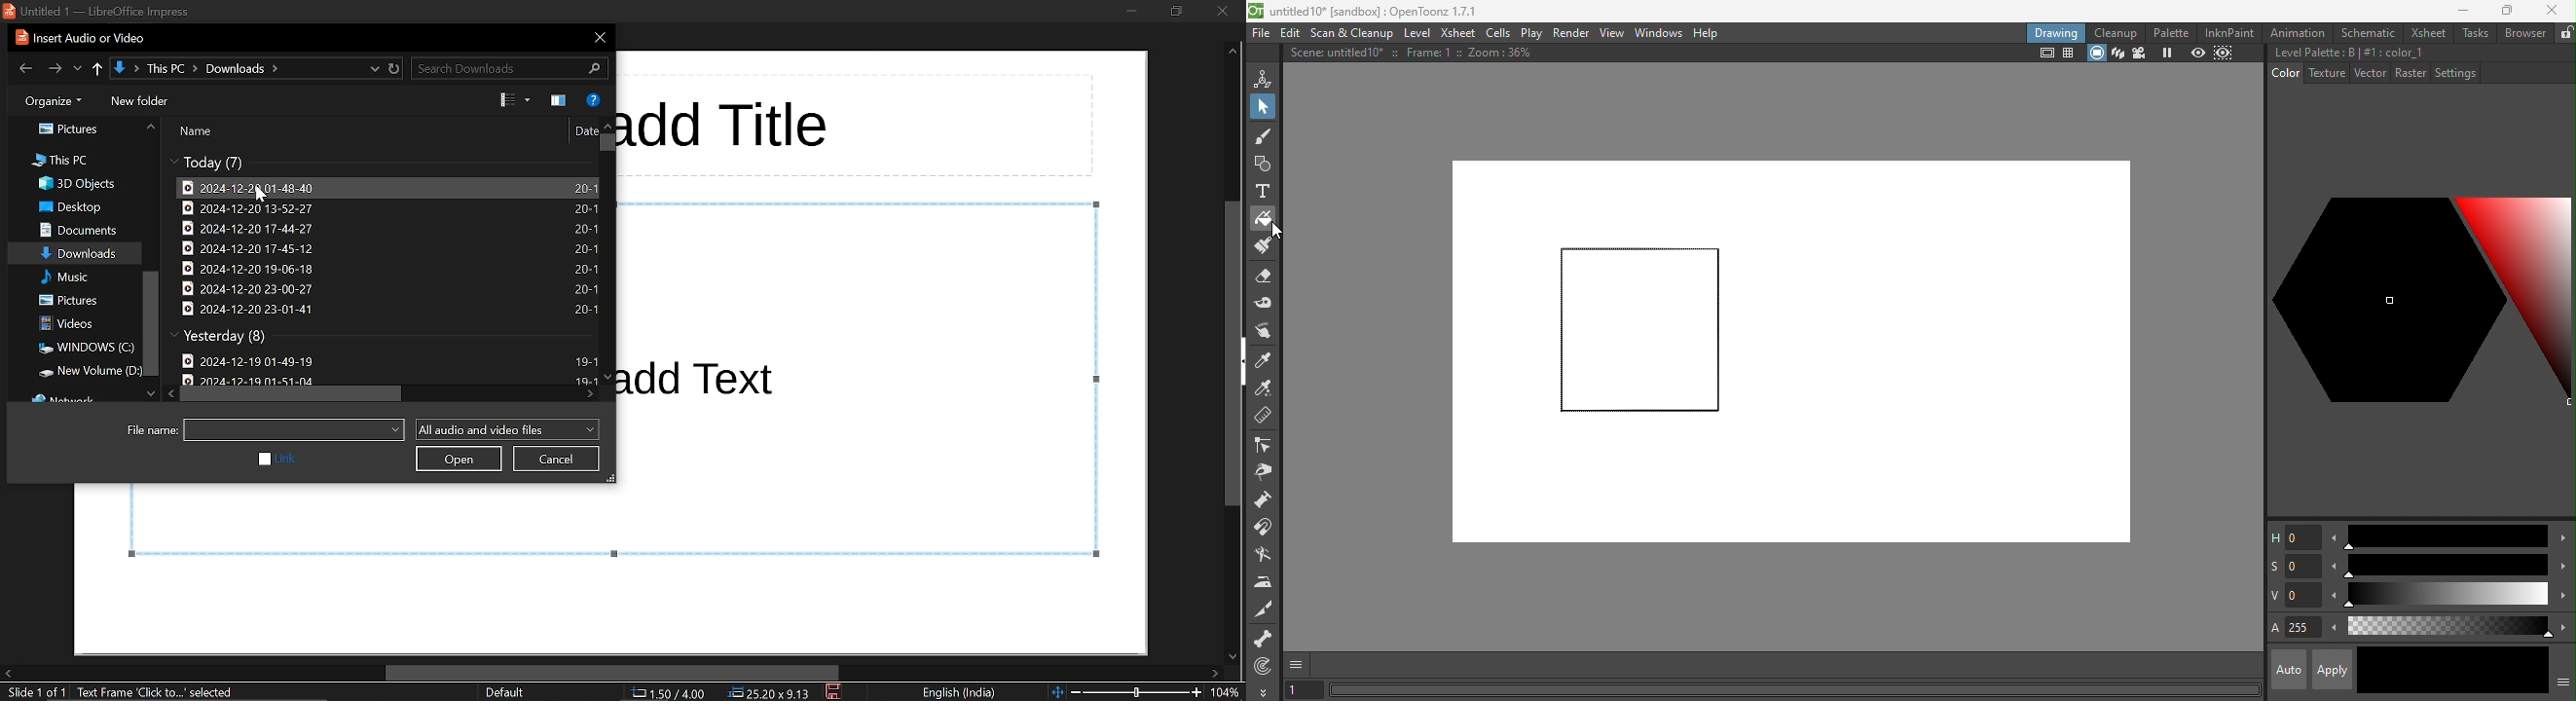 The image size is (2576, 728). What do you see at coordinates (960, 693) in the screenshot?
I see `language` at bounding box center [960, 693].